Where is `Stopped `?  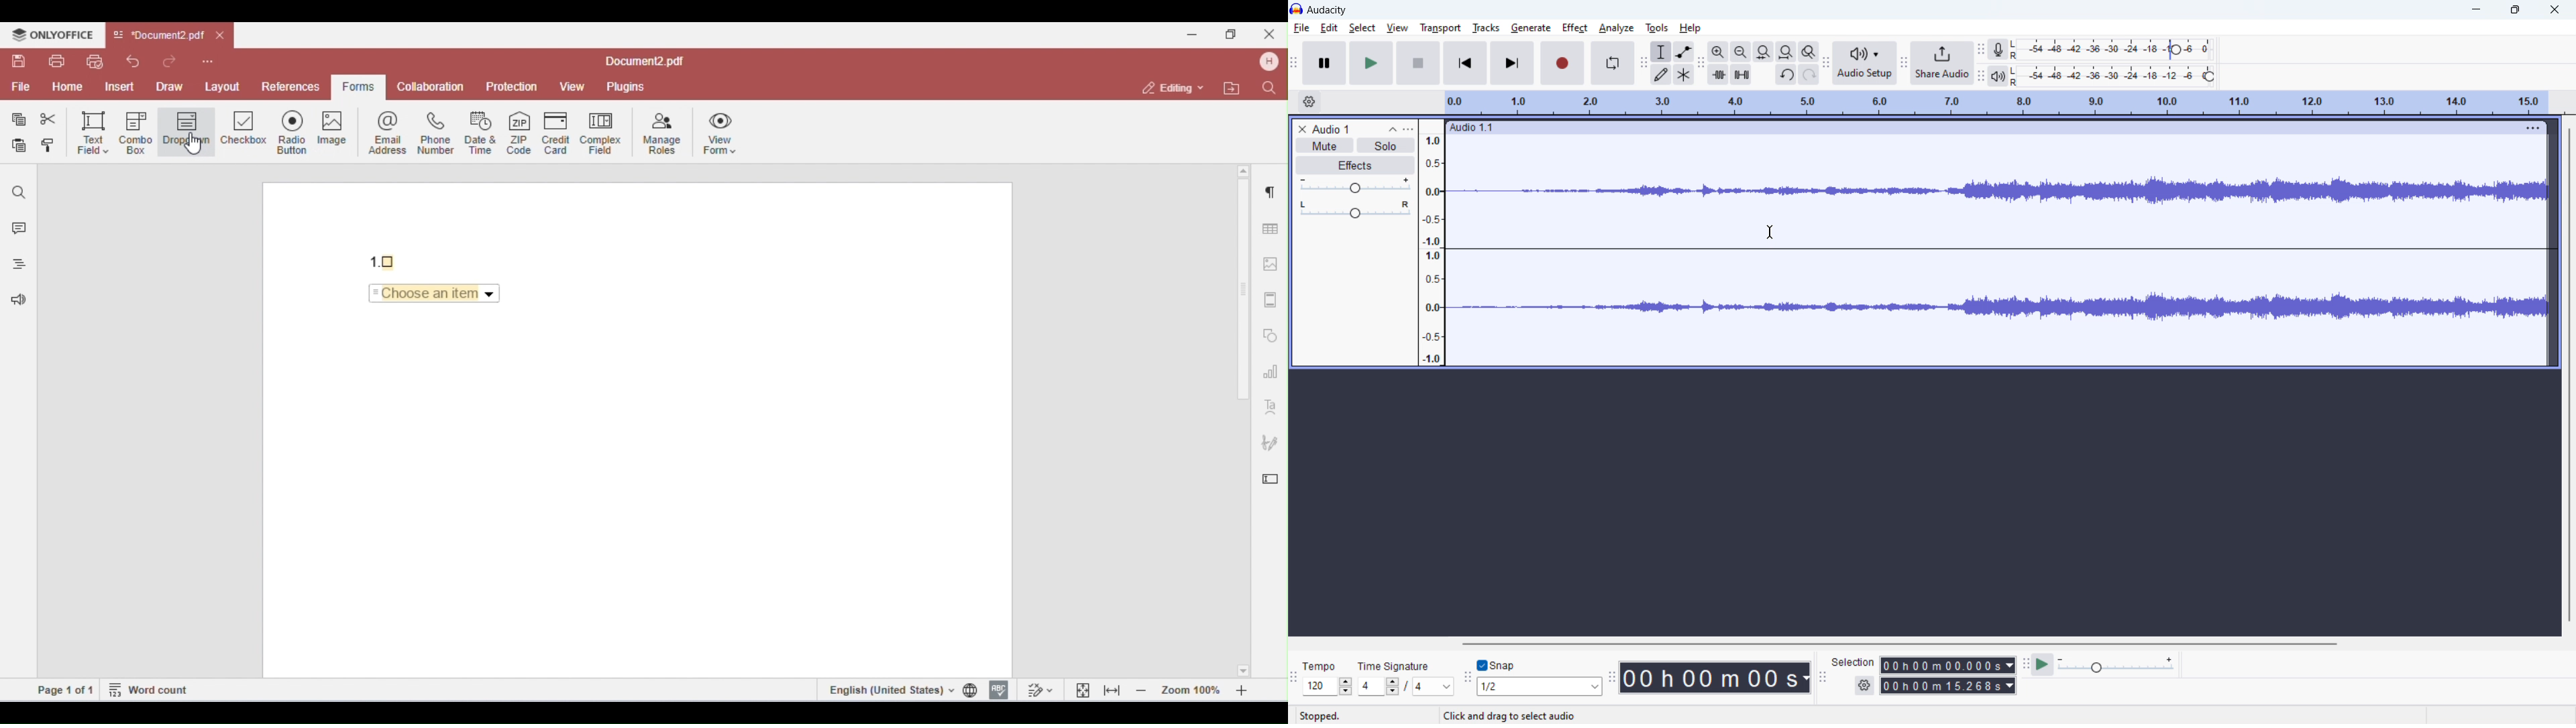 Stopped  is located at coordinates (1322, 716).